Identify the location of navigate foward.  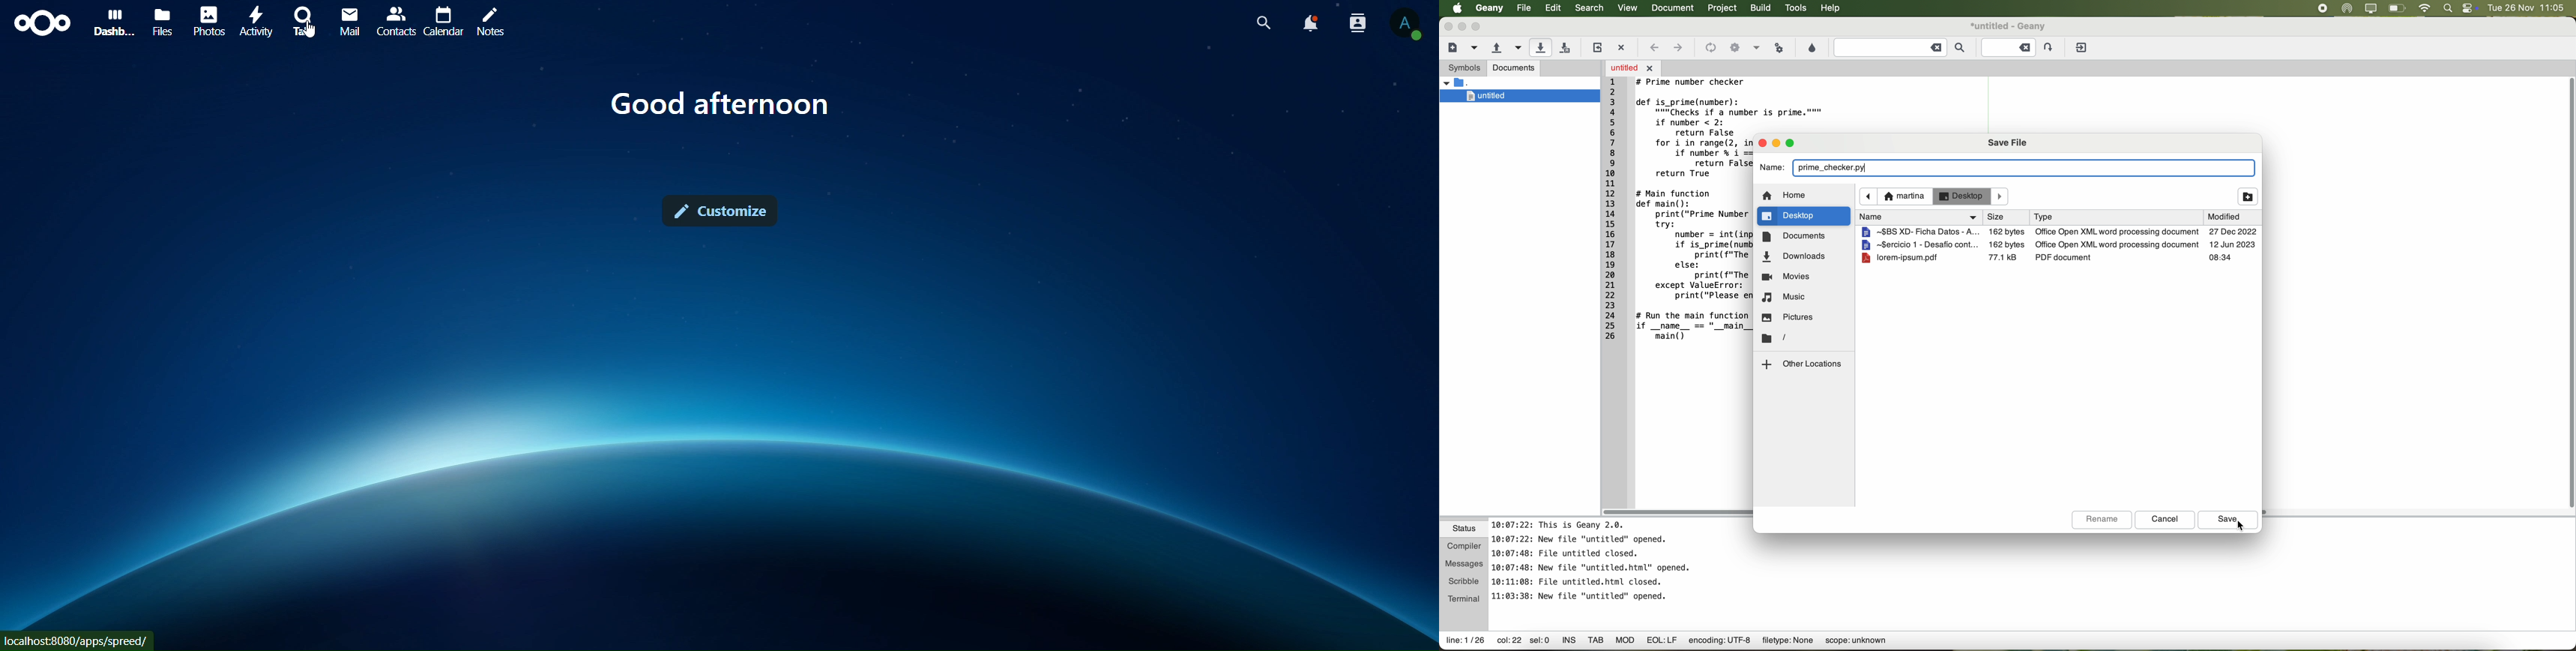
(1678, 49).